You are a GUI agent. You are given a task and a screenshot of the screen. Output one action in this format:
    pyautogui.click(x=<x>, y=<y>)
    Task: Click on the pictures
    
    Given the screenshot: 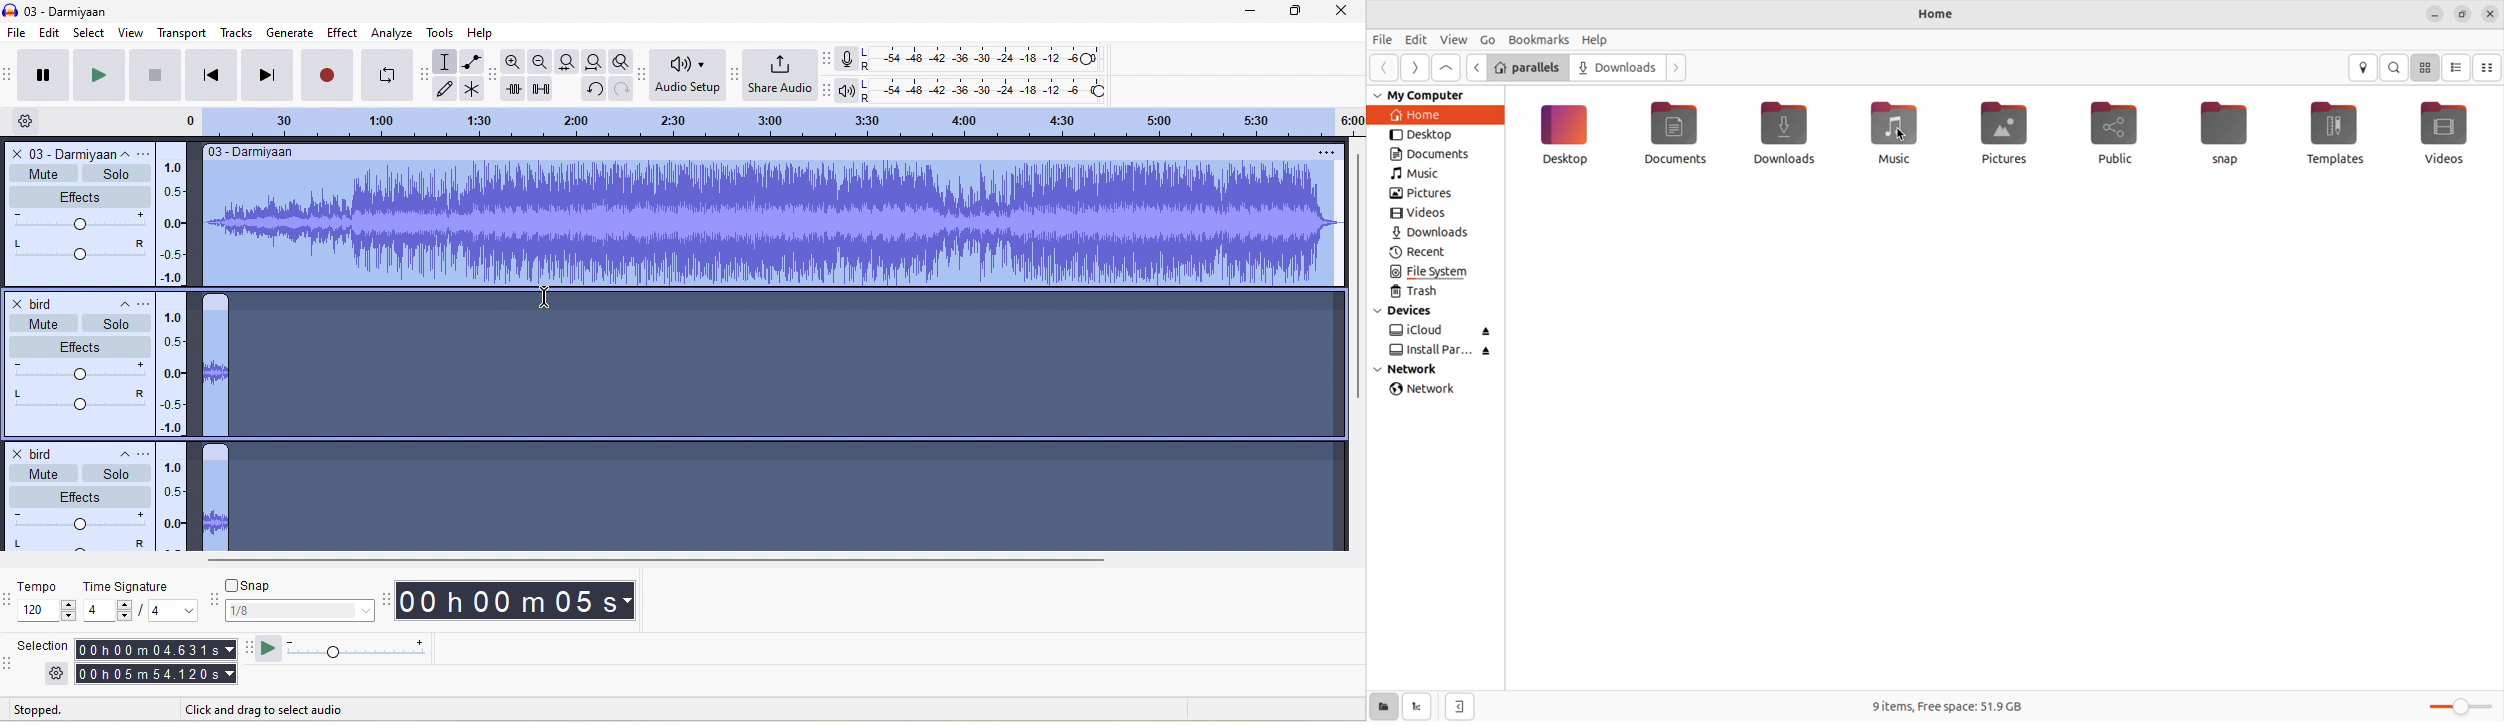 What is the action you would take?
    pyautogui.click(x=1423, y=194)
    